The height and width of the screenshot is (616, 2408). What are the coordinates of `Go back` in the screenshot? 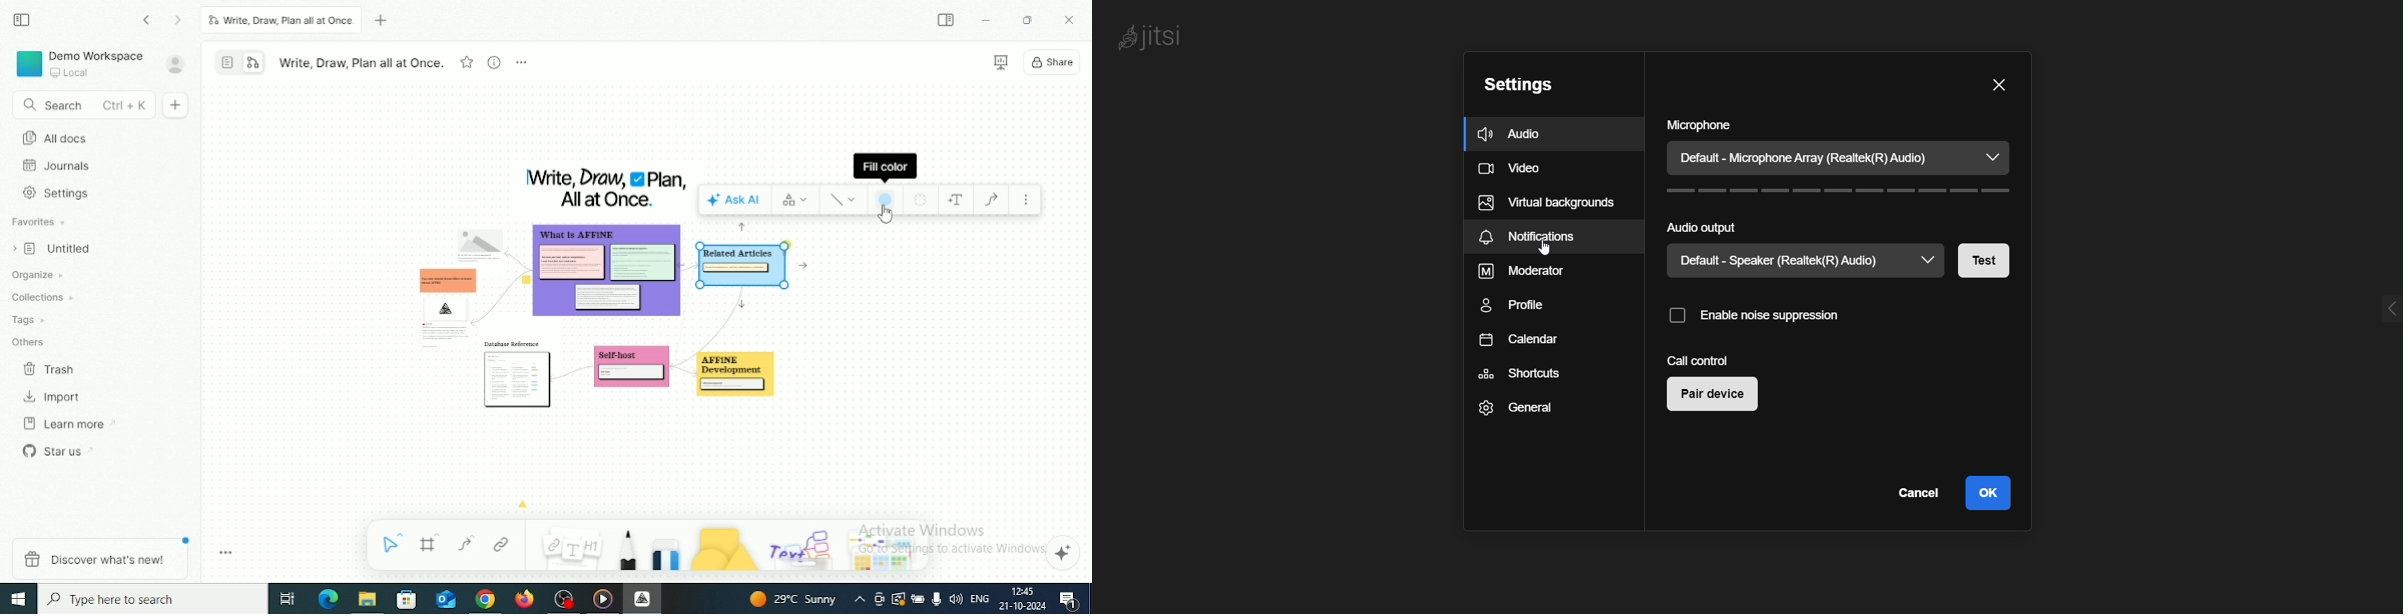 It's located at (148, 20).